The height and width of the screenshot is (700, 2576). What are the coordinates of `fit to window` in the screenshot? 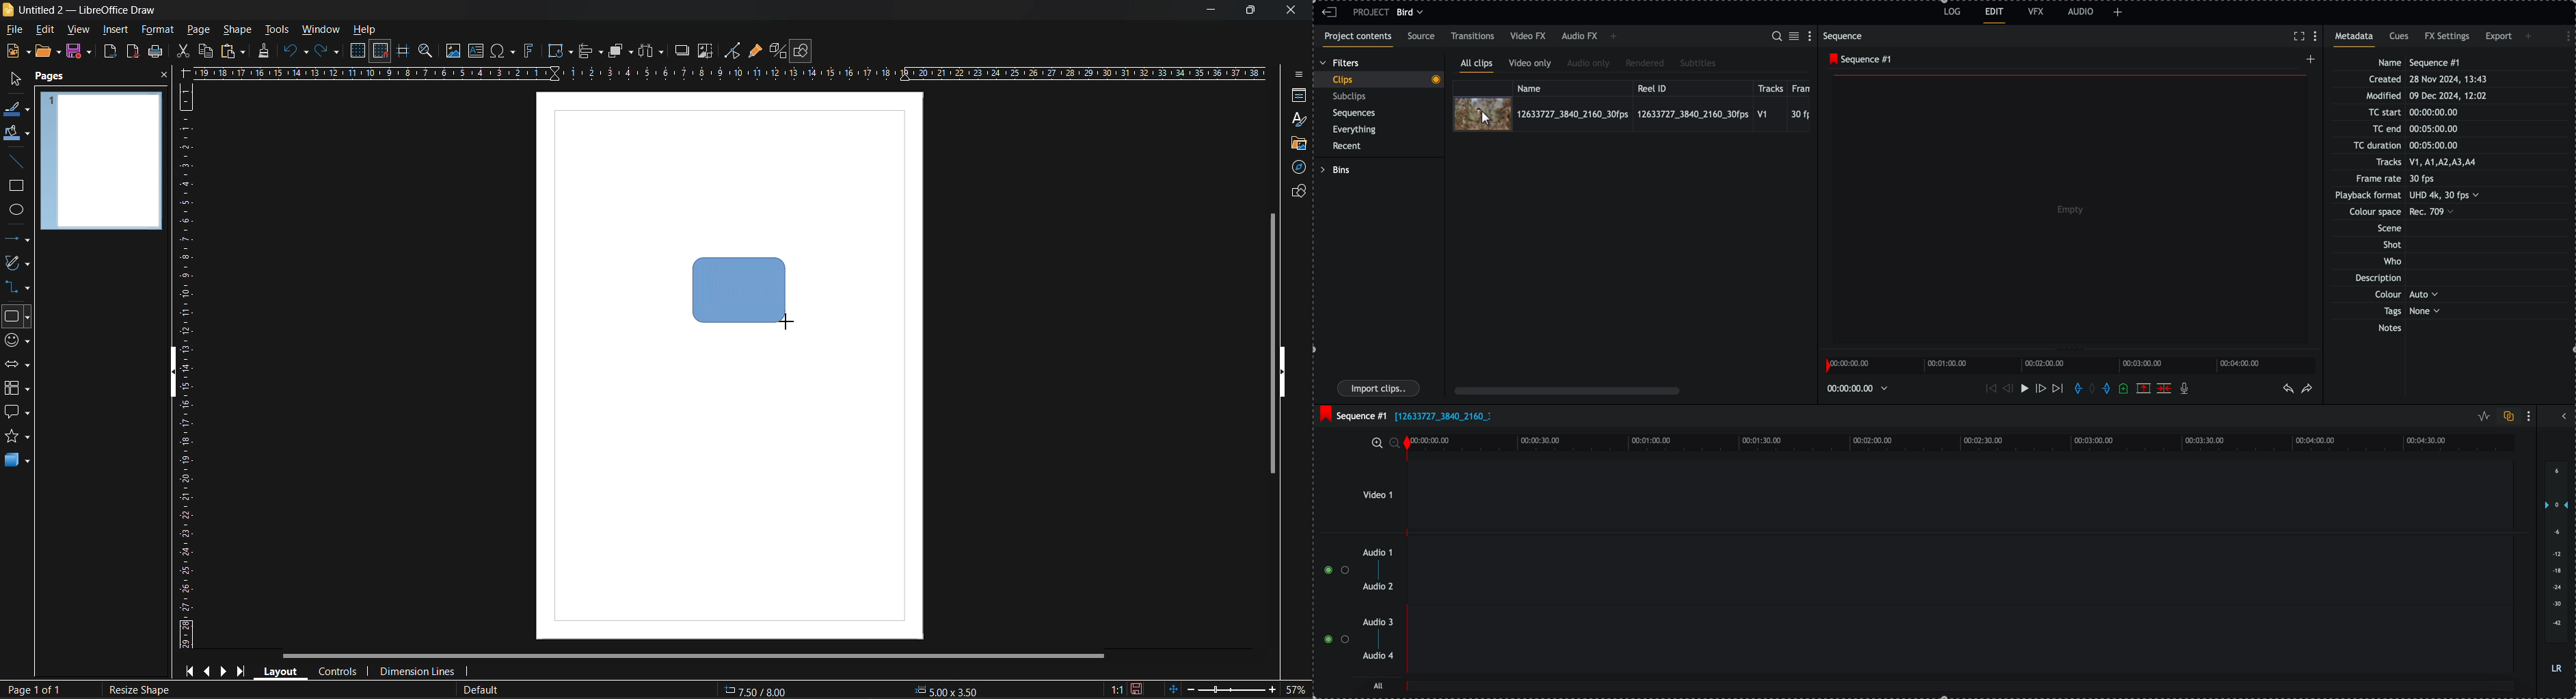 It's located at (1172, 689).